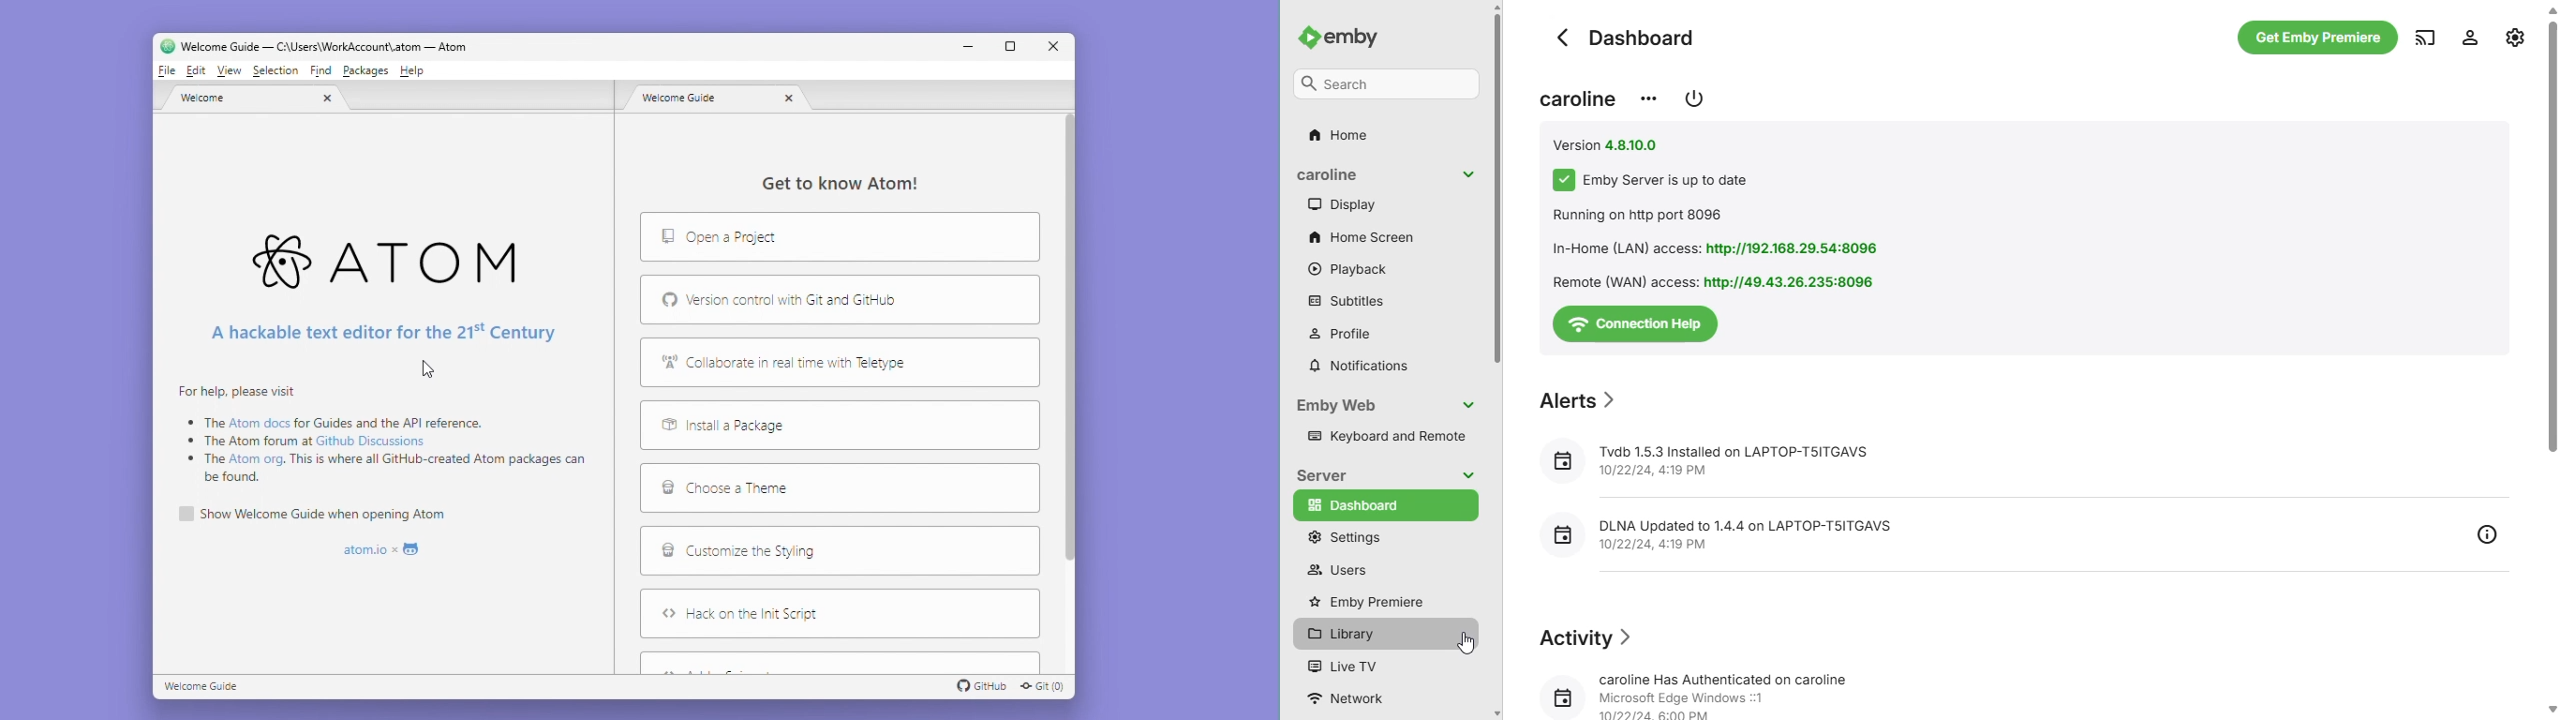 Image resolution: width=2576 pixels, height=728 pixels. Describe the element at coordinates (1307, 38) in the screenshot. I see `emby logo` at that location.